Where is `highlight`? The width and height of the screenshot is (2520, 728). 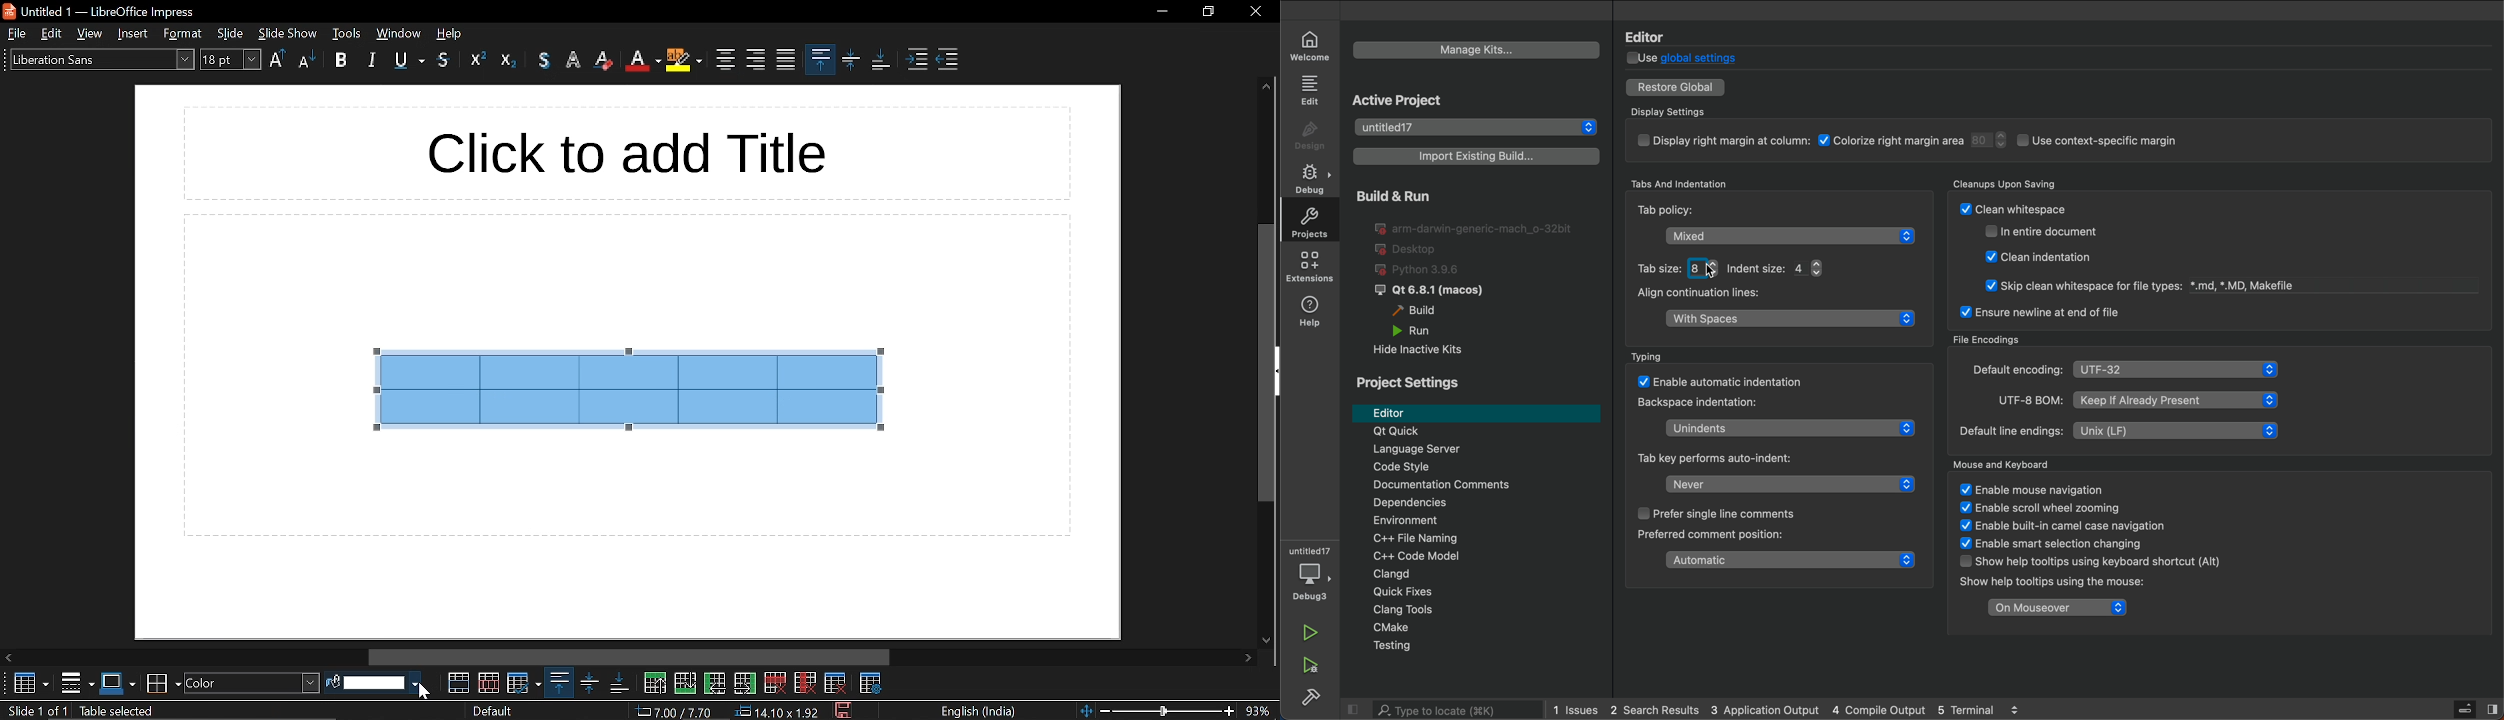
highlight is located at coordinates (685, 60).